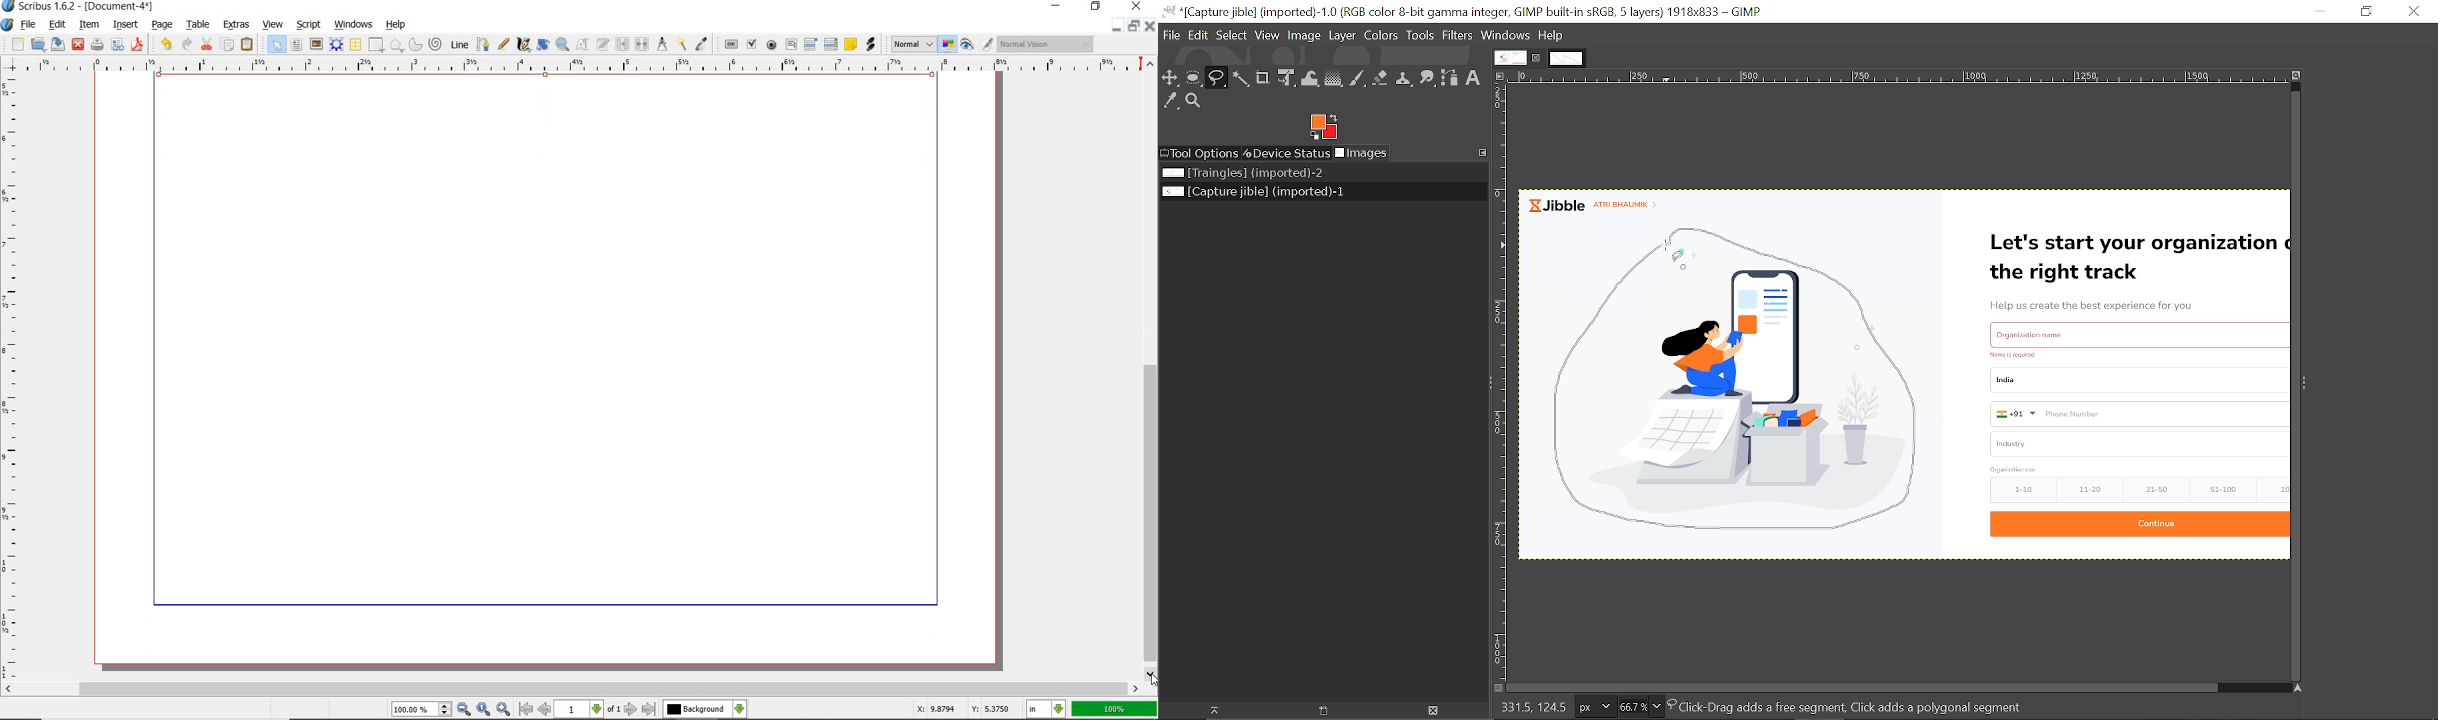  I want to click on zoom in or zoom out, so click(562, 46).